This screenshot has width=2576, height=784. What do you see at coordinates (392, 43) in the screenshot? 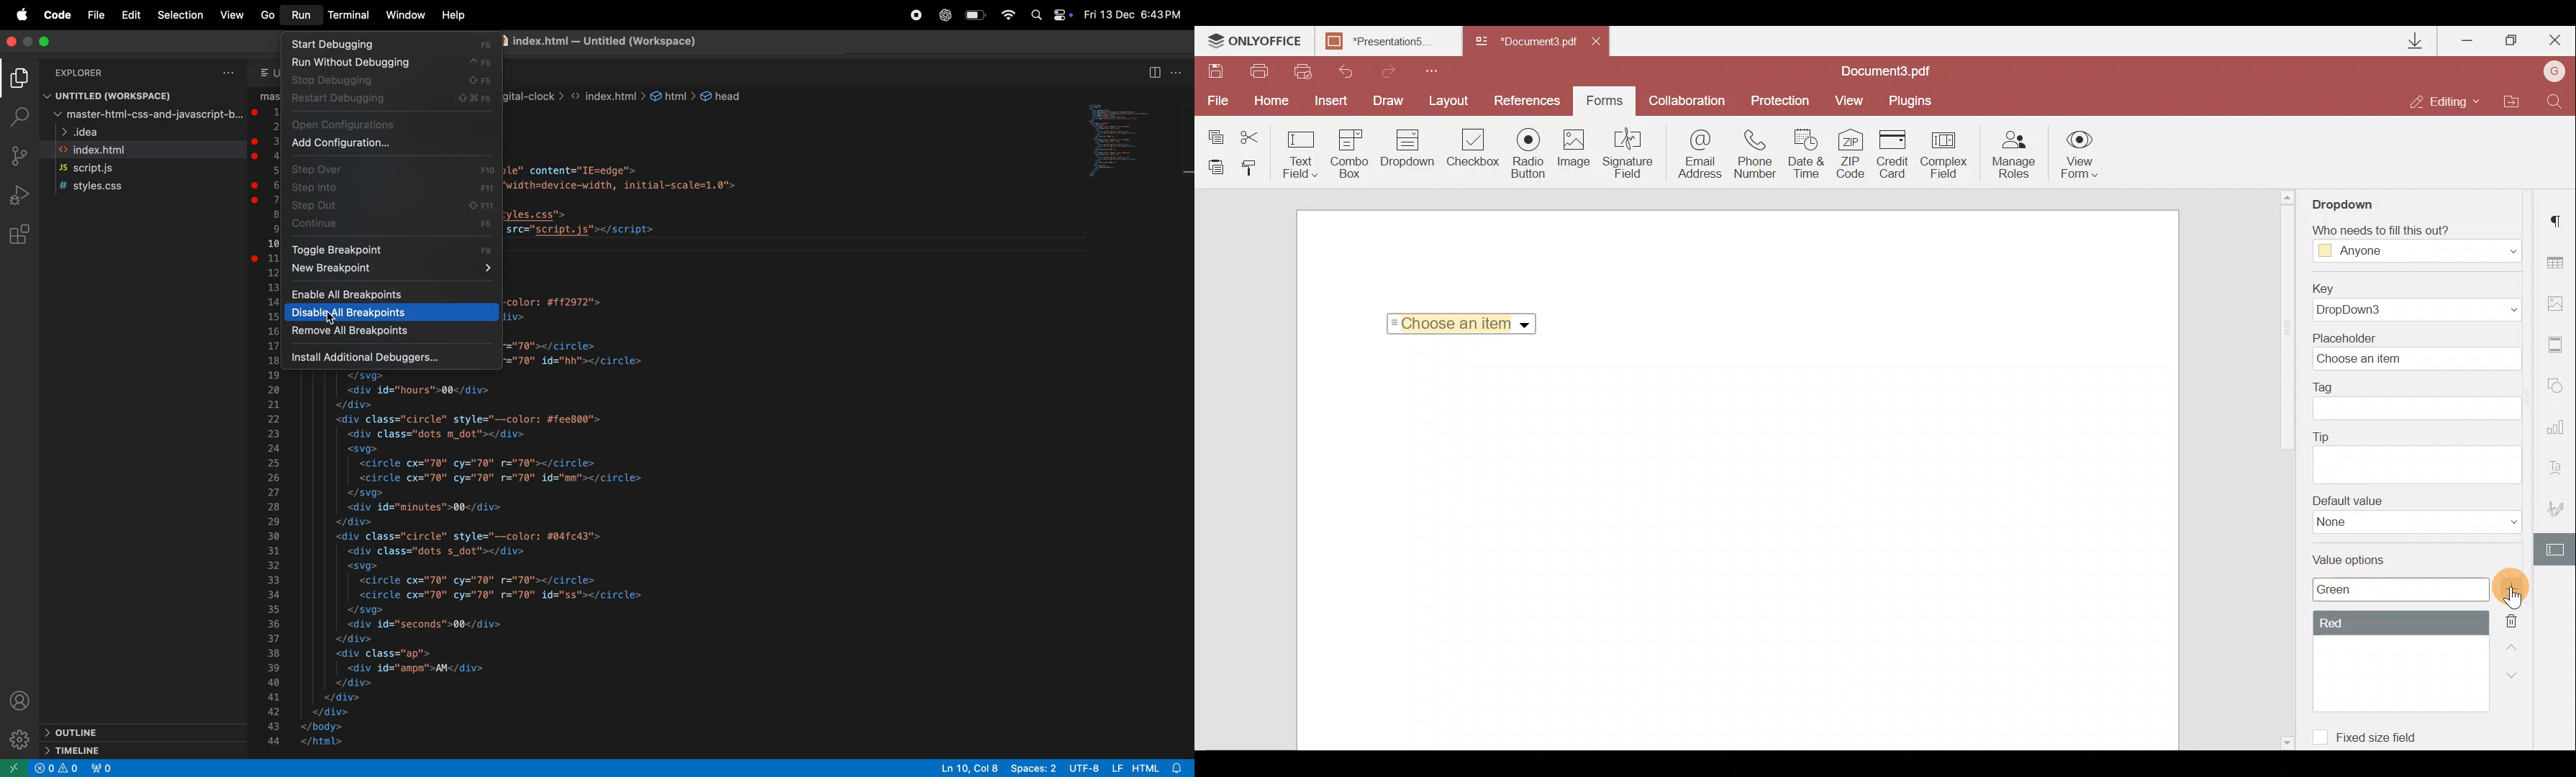
I see `start debugging` at bounding box center [392, 43].